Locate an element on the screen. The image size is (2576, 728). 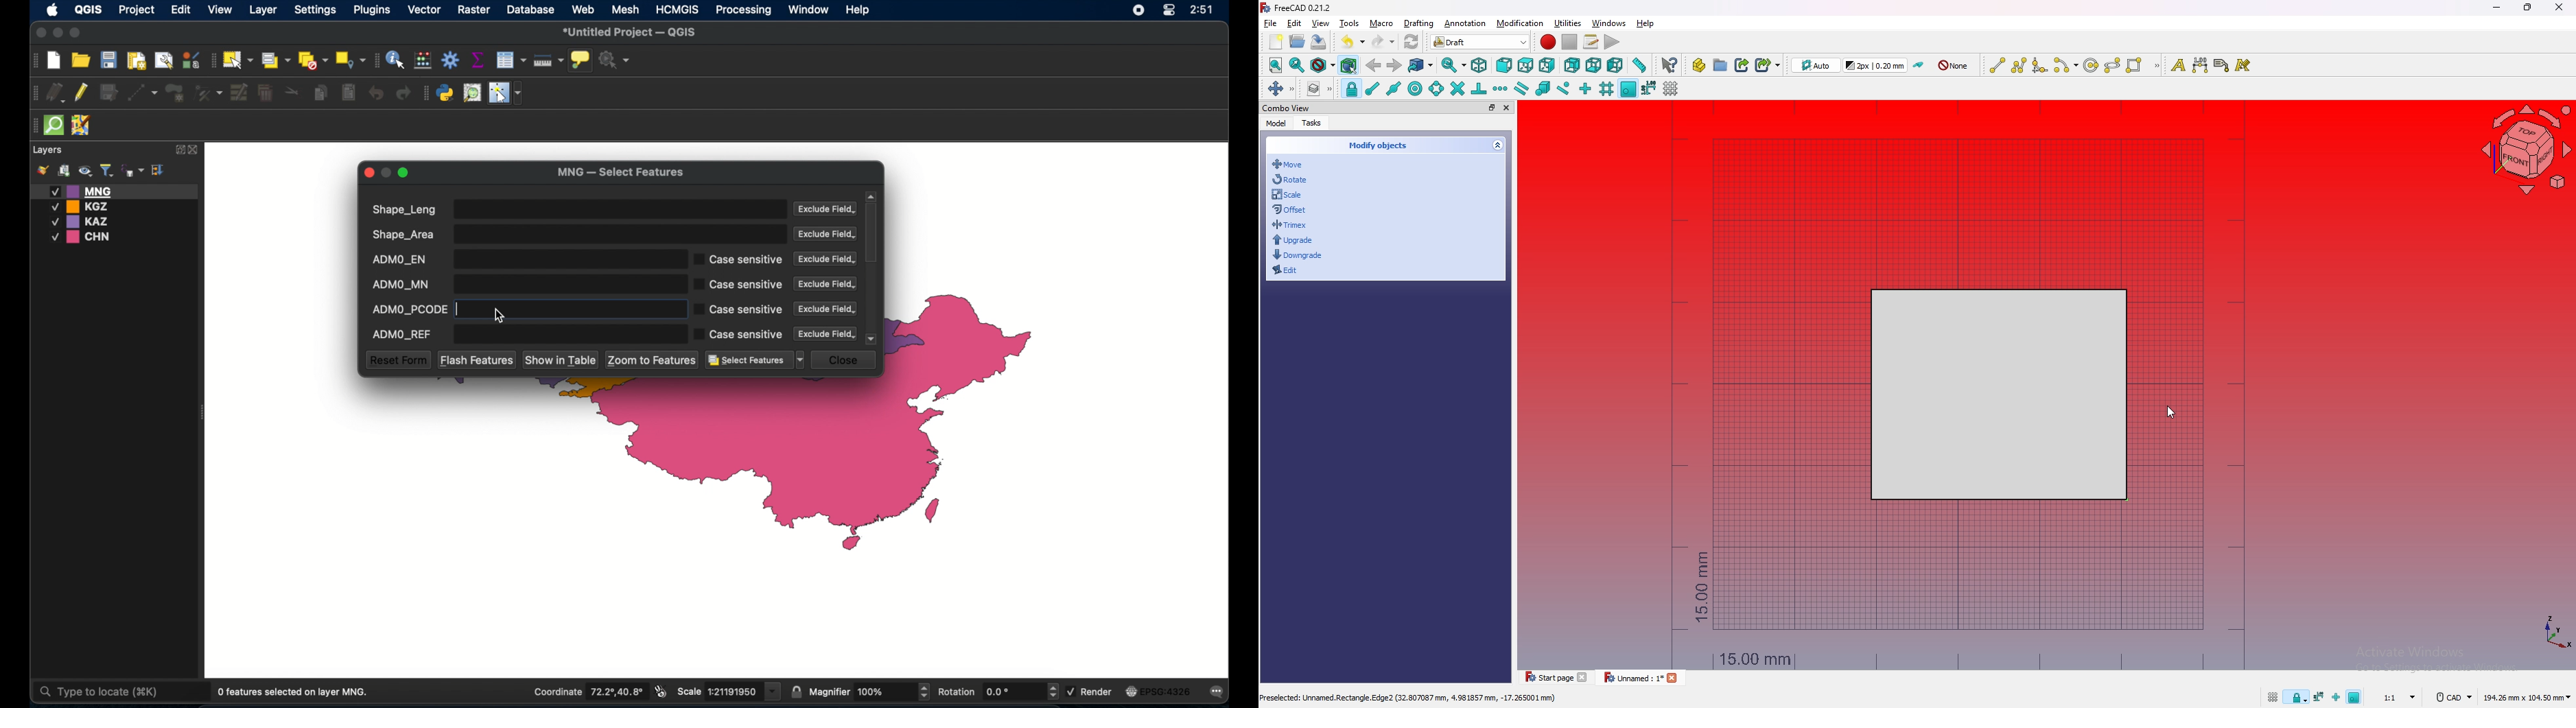
EPSG:4326 is located at coordinates (1160, 692).